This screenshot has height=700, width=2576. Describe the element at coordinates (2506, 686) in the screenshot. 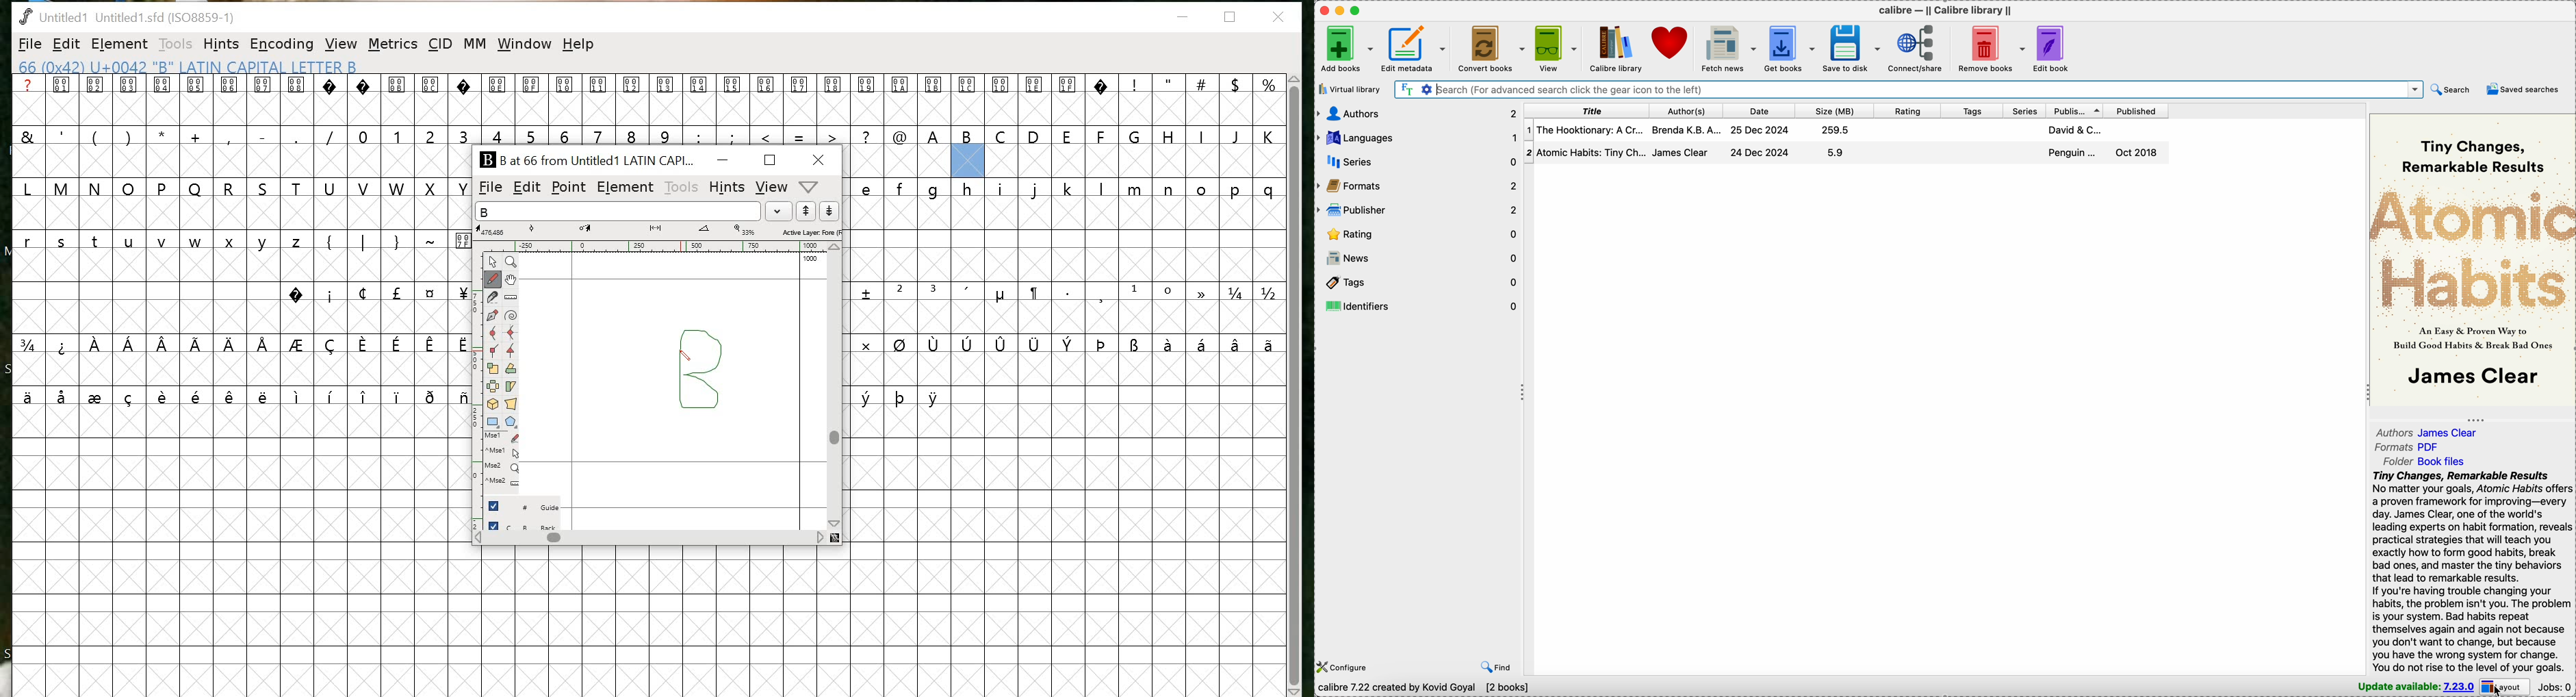

I see `layout` at that location.